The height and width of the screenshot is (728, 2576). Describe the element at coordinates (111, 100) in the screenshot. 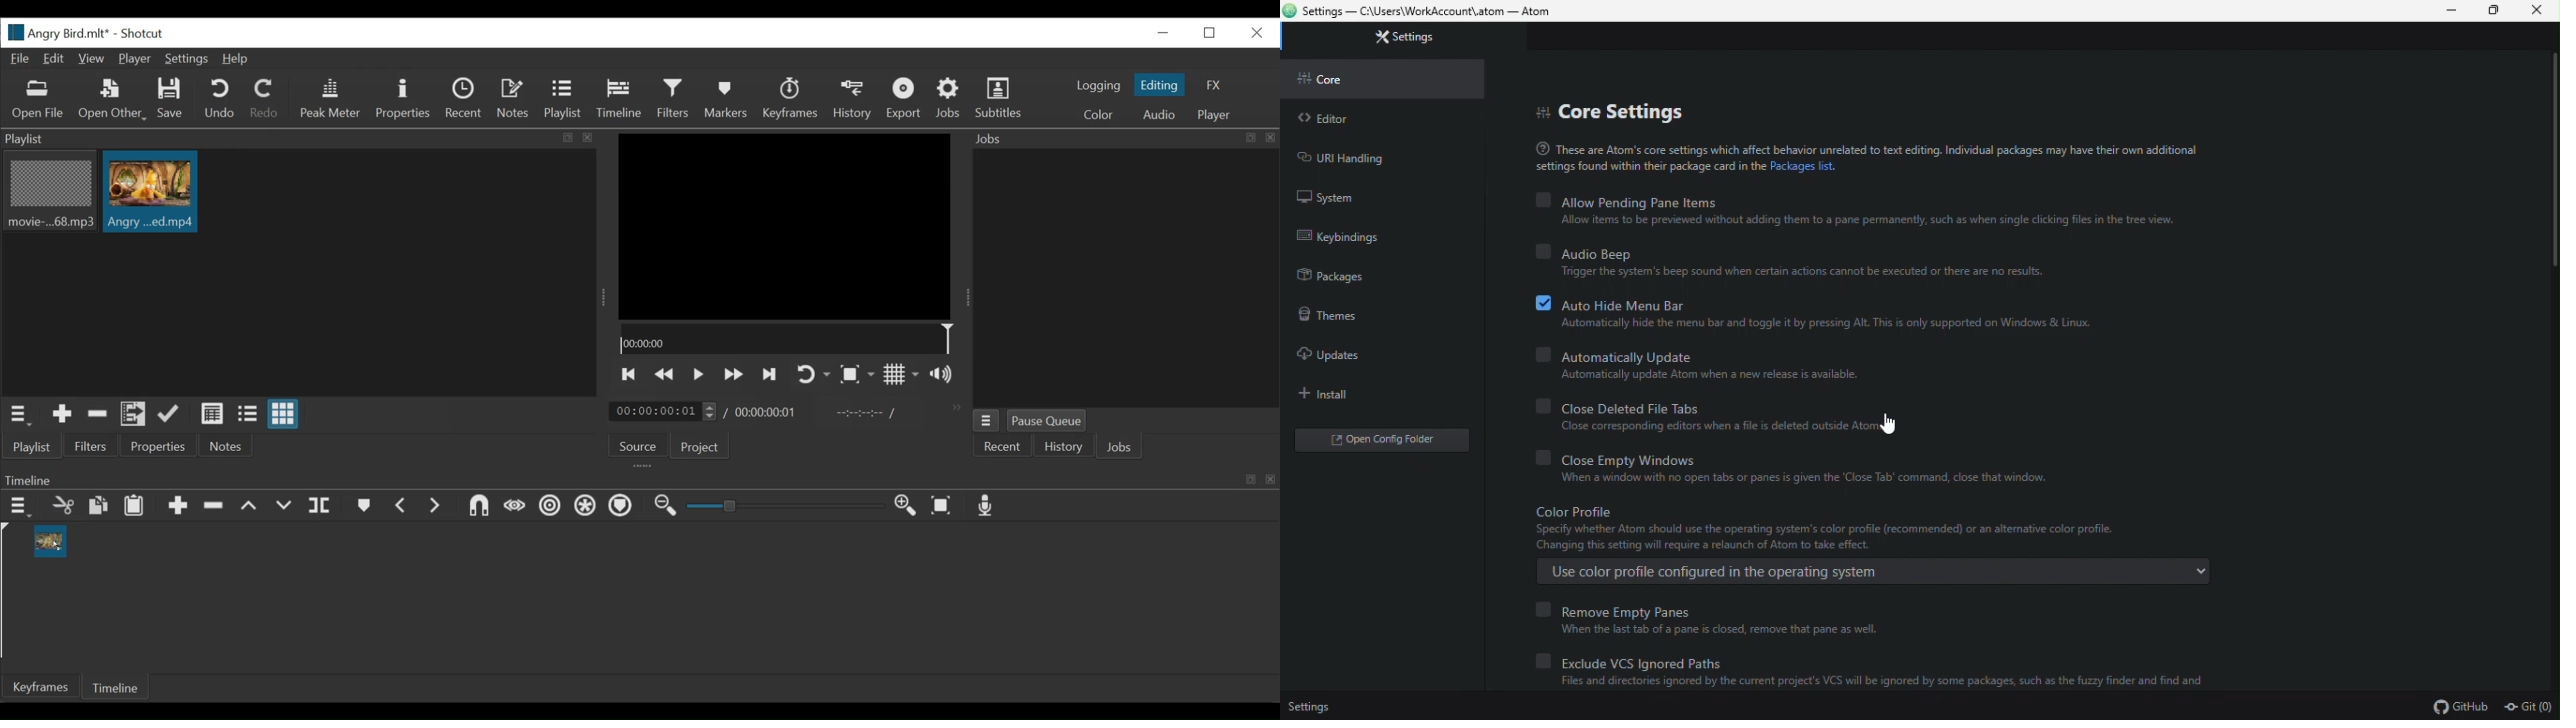

I see `Open Other` at that location.